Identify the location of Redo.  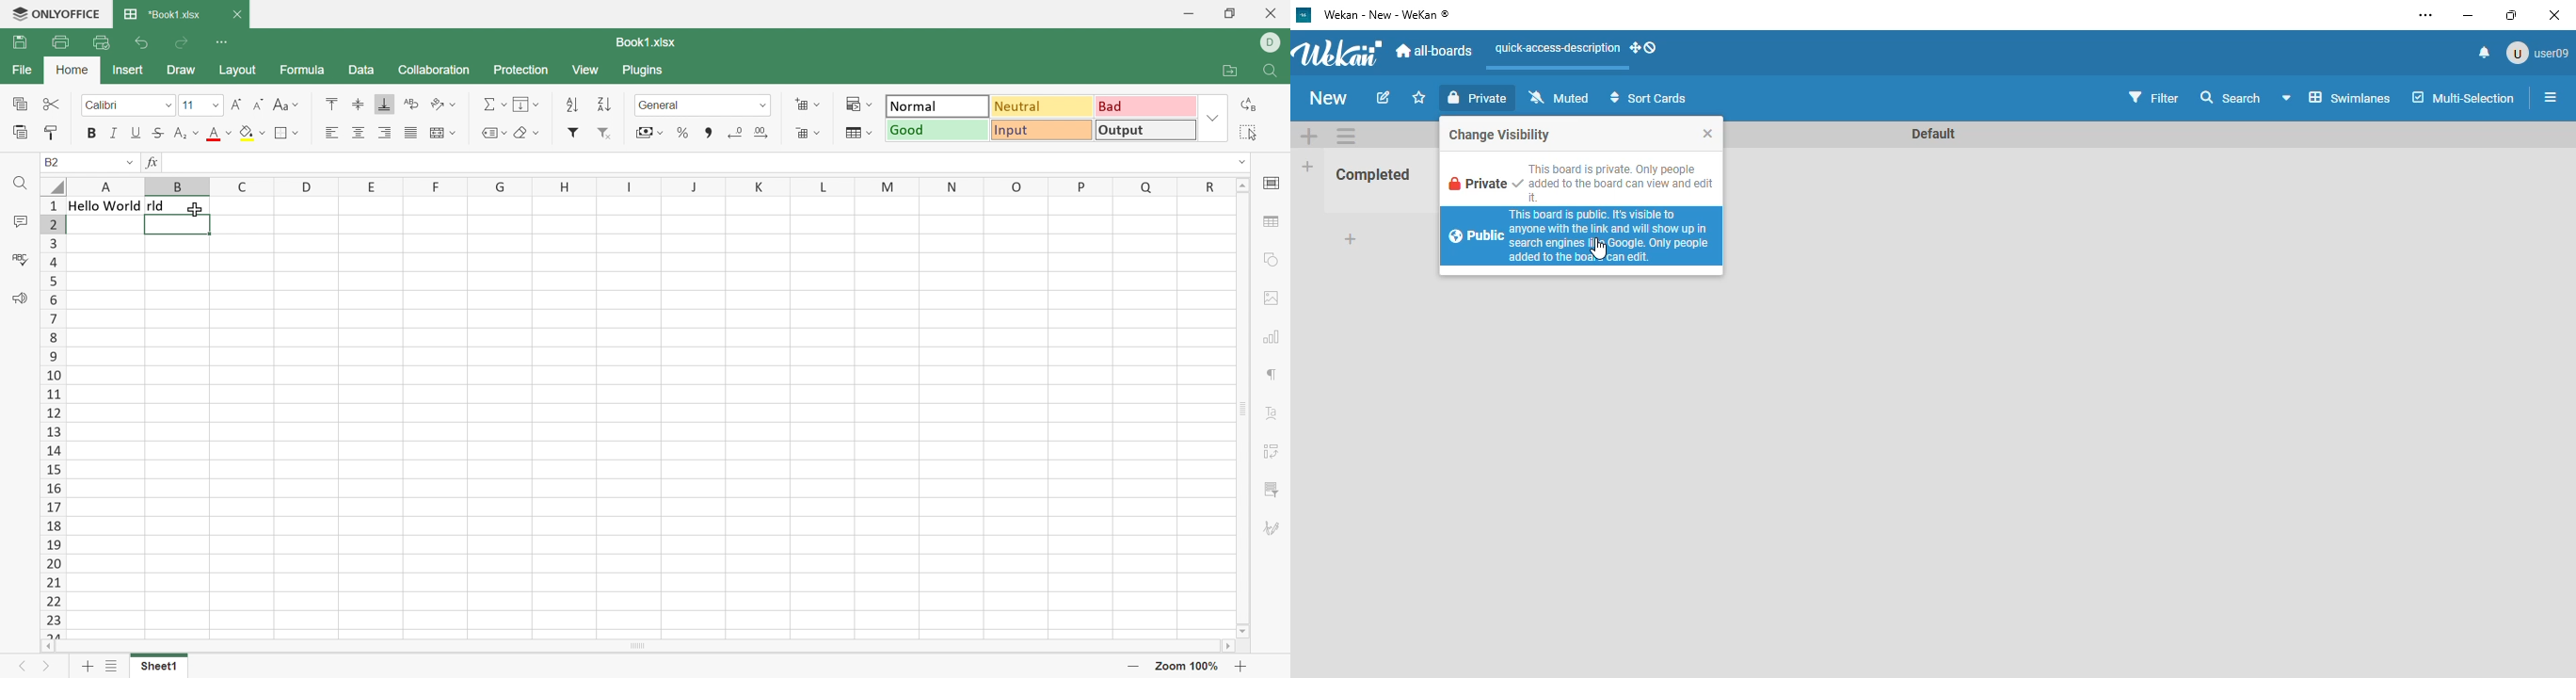
(182, 42).